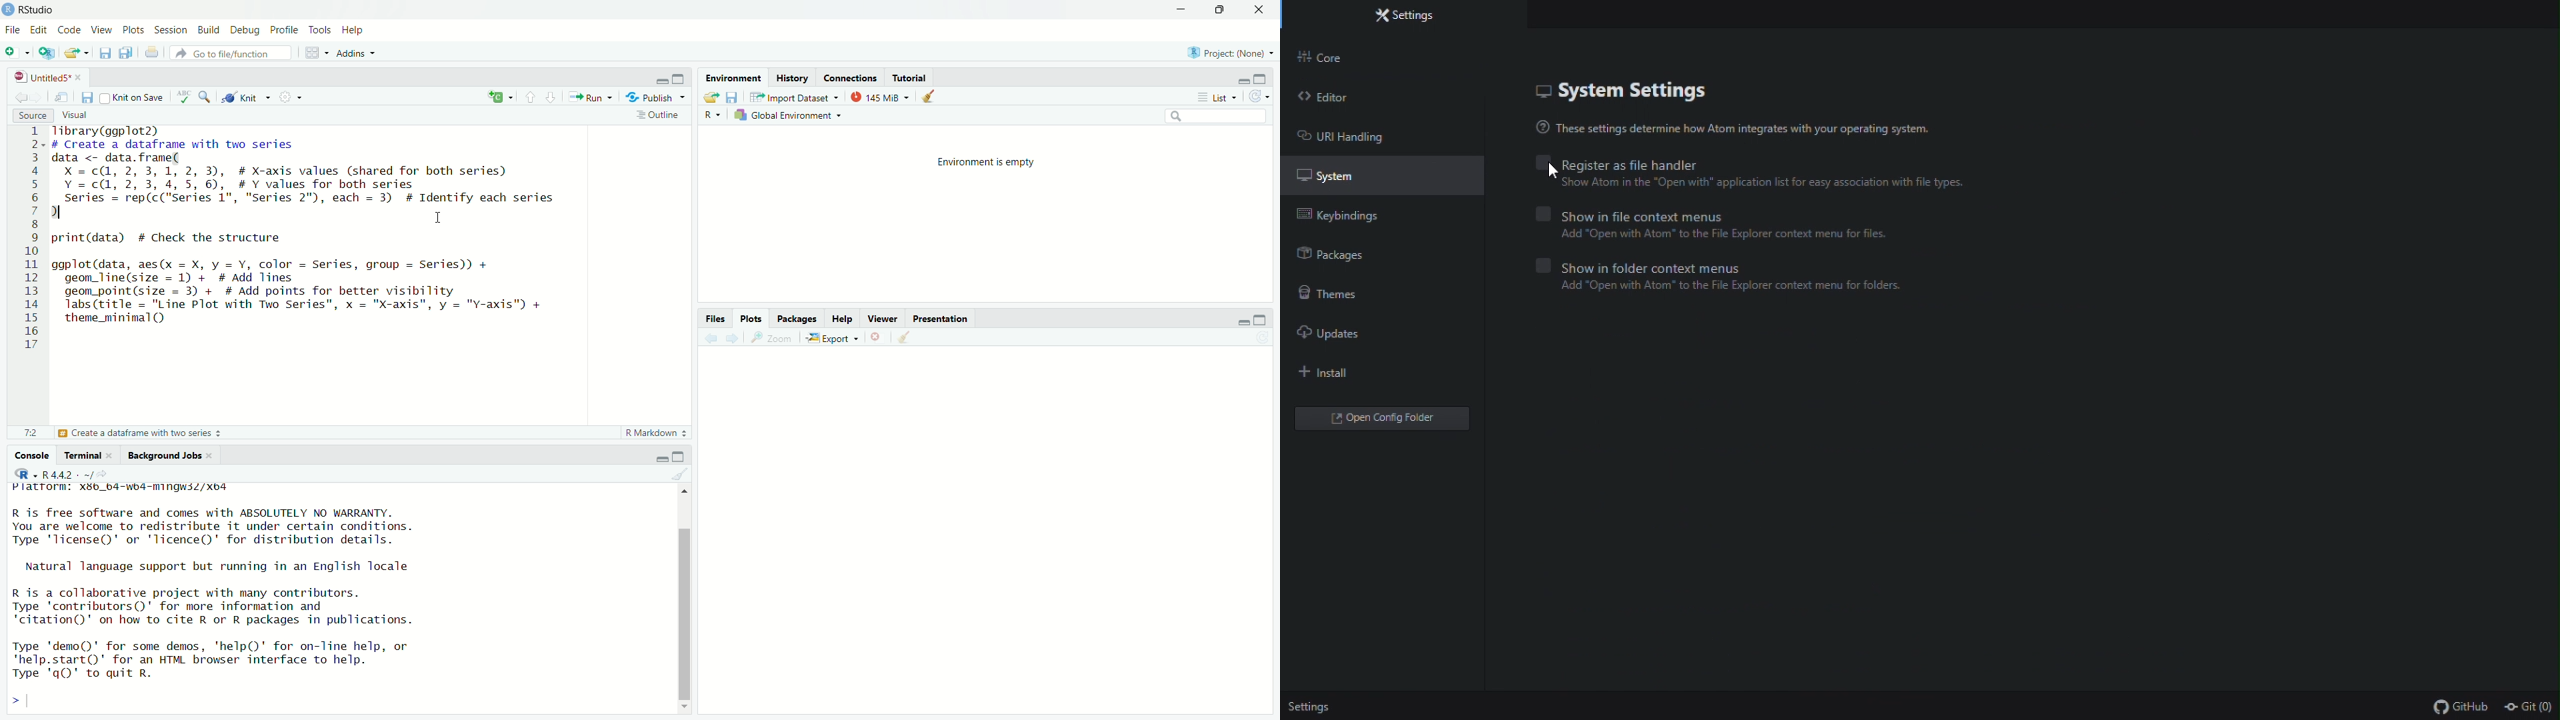  Describe the element at coordinates (1256, 13) in the screenshot. I see `Close` at that location.